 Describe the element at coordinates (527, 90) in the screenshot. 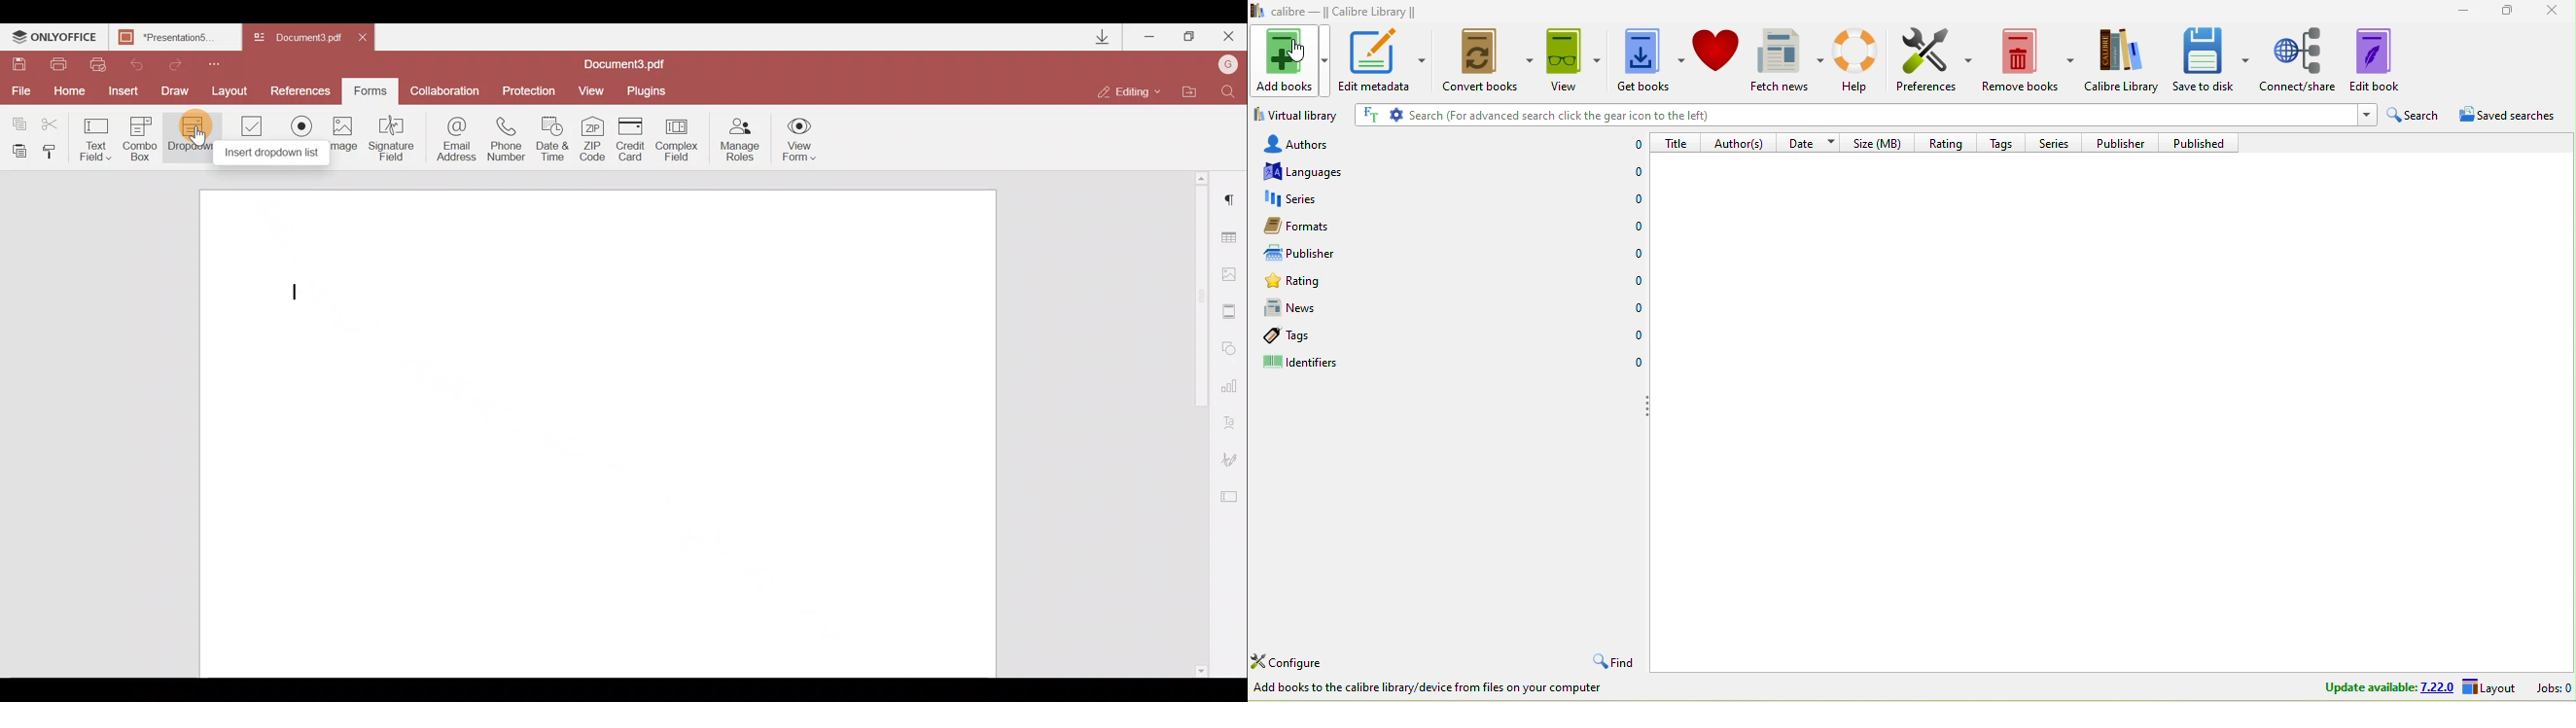

I see `Protection` at that location.